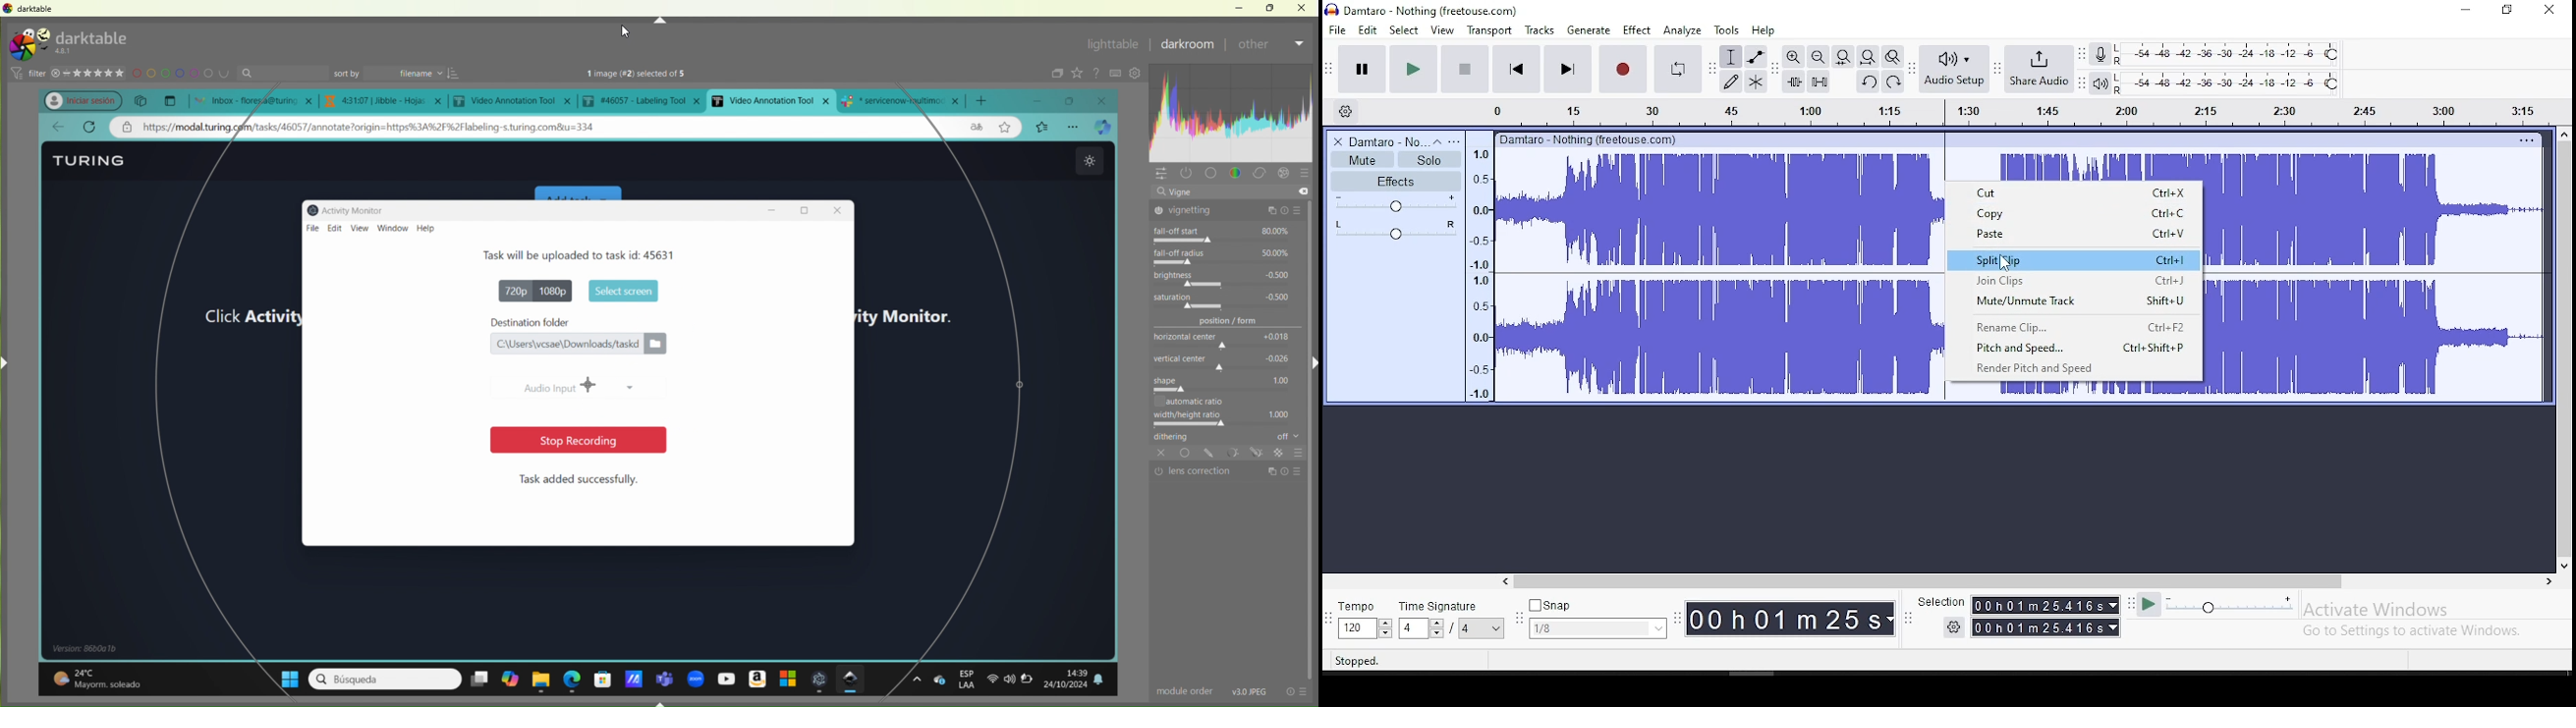 The height and width of the screenshot is (728, 2576). I want to click on minimize, so click(2466, 10).